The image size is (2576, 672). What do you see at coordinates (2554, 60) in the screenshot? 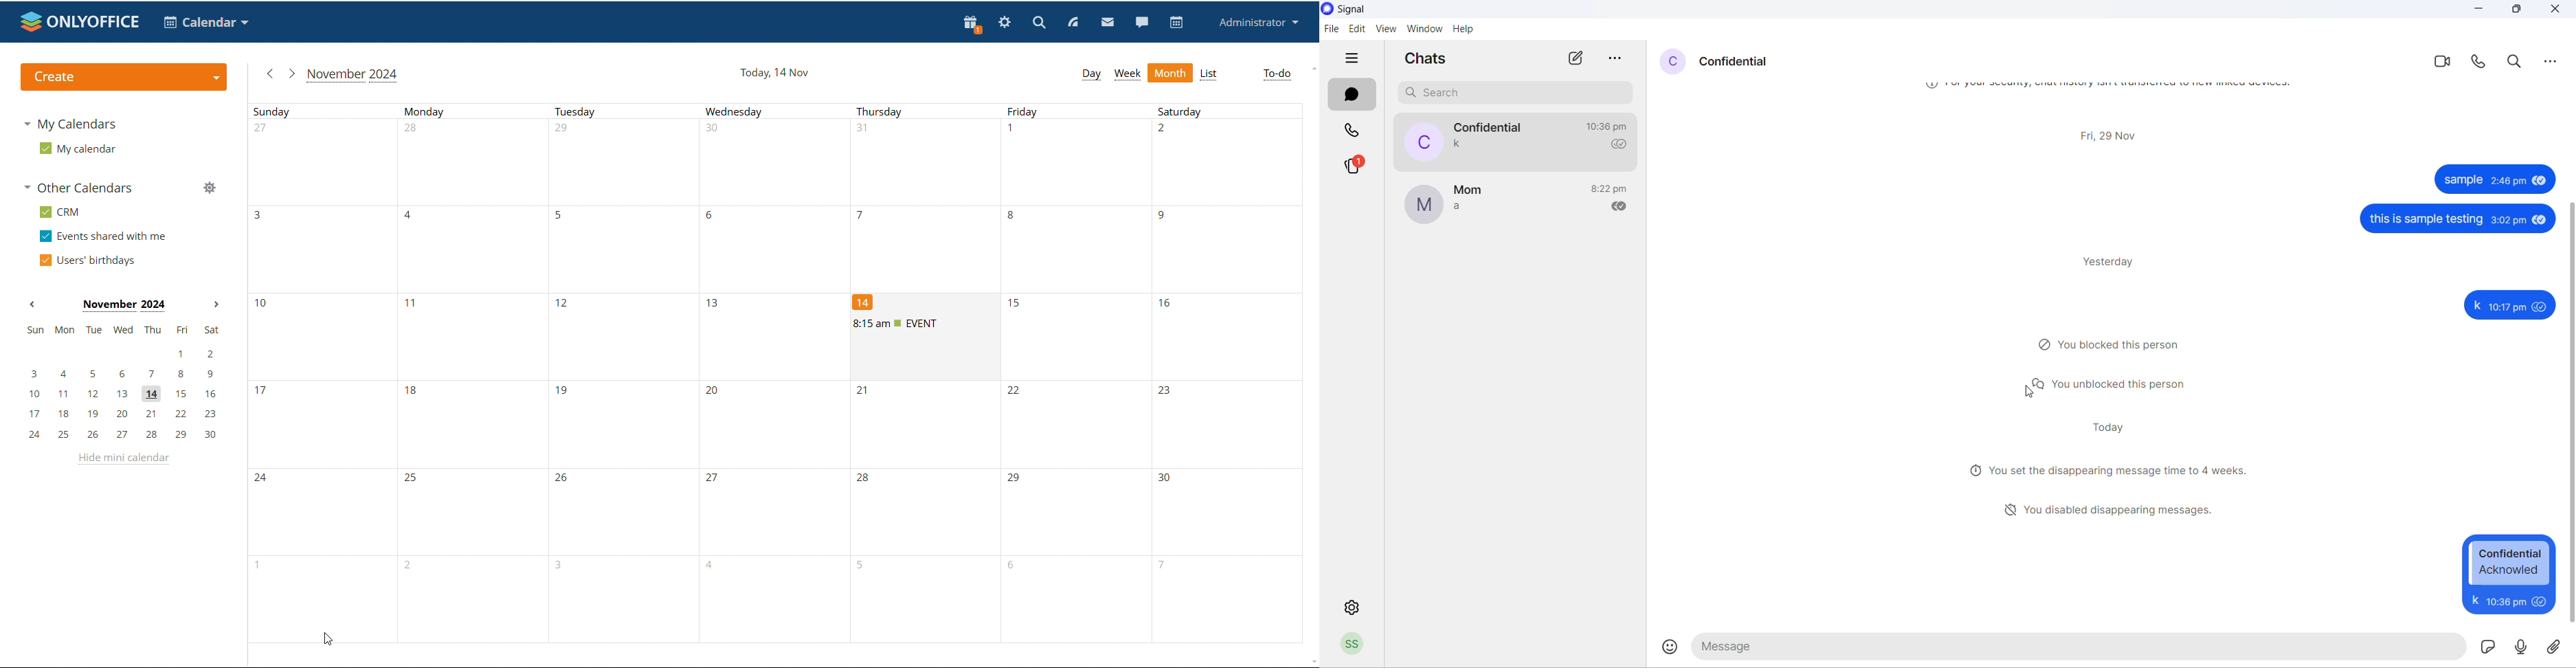
I see `more options` at bounding box center [2554, 60].